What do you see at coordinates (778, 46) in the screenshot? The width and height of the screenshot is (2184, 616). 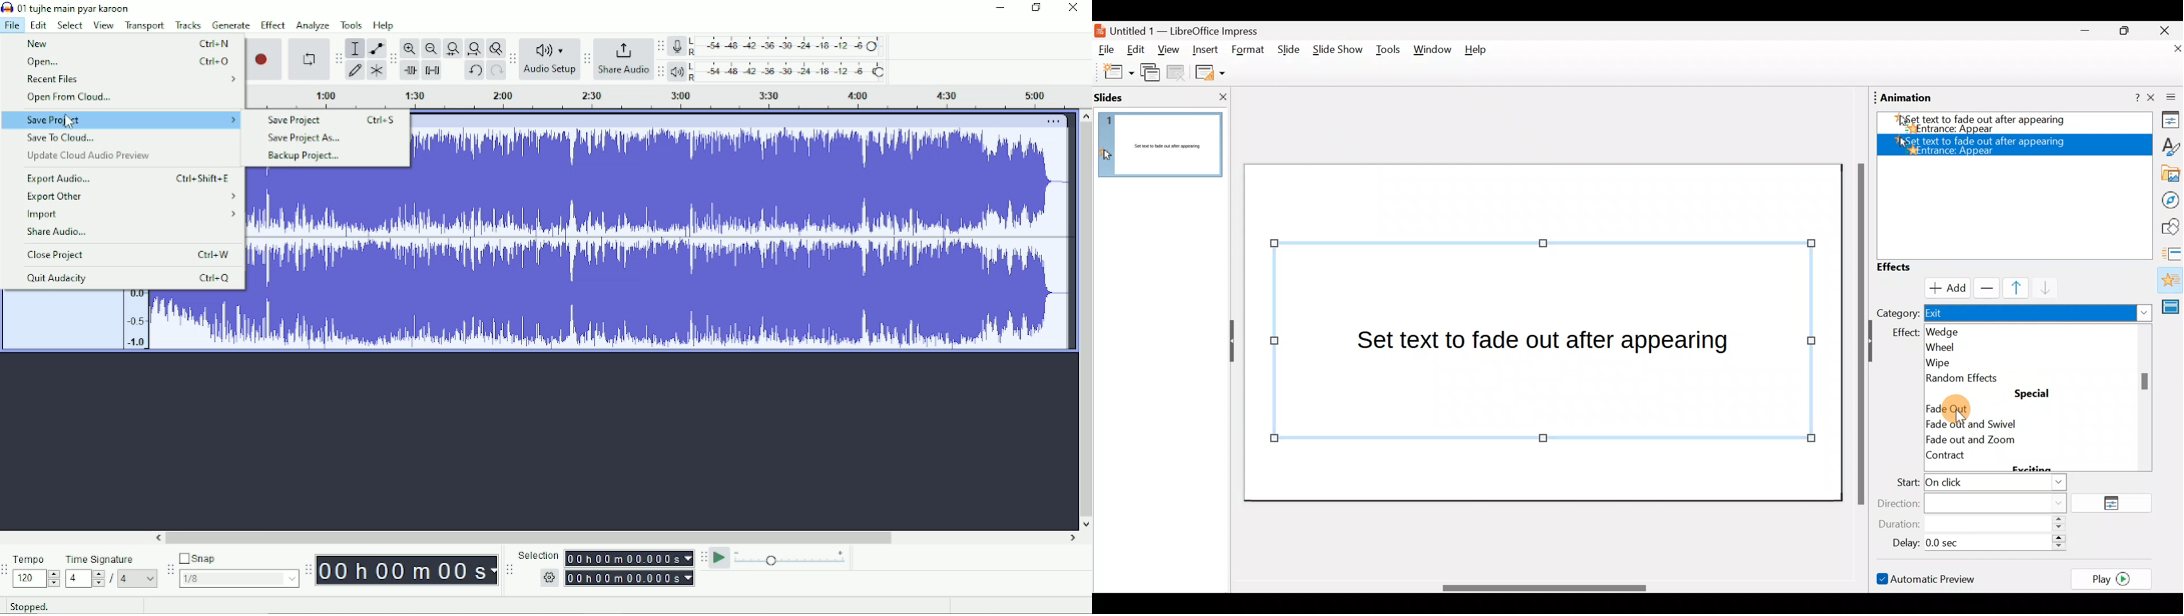 I see `Record meter` at bounding box center [778, 46].